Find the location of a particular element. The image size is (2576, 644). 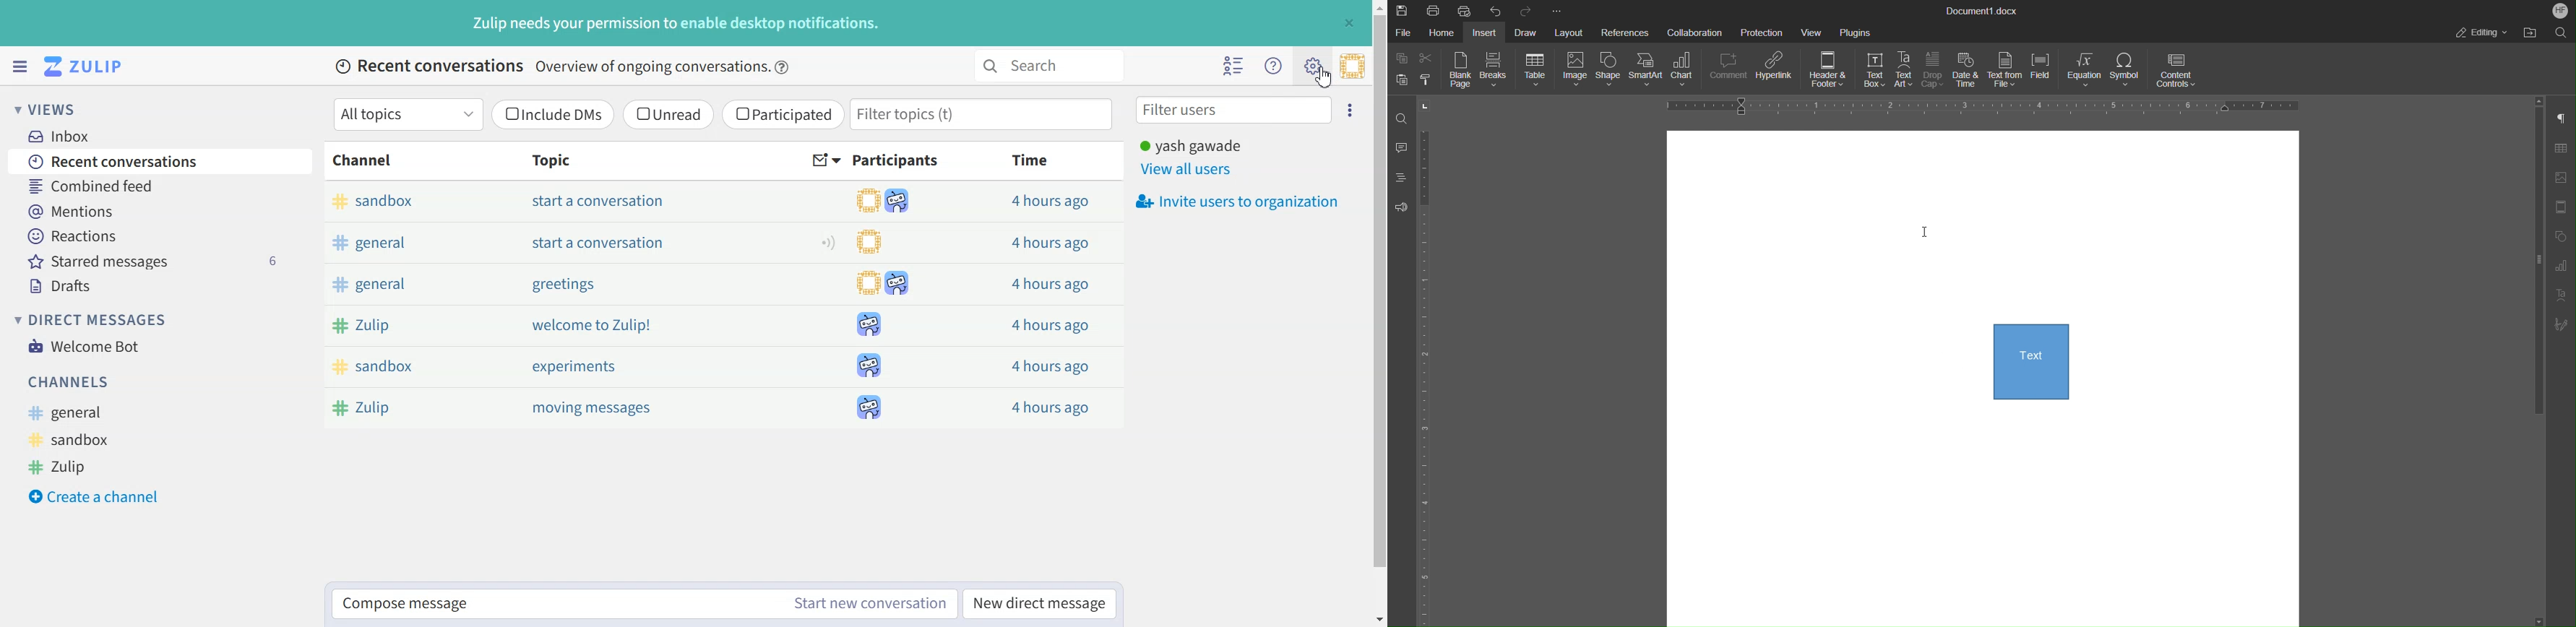

Layout is located at coordinates (1570, 31).